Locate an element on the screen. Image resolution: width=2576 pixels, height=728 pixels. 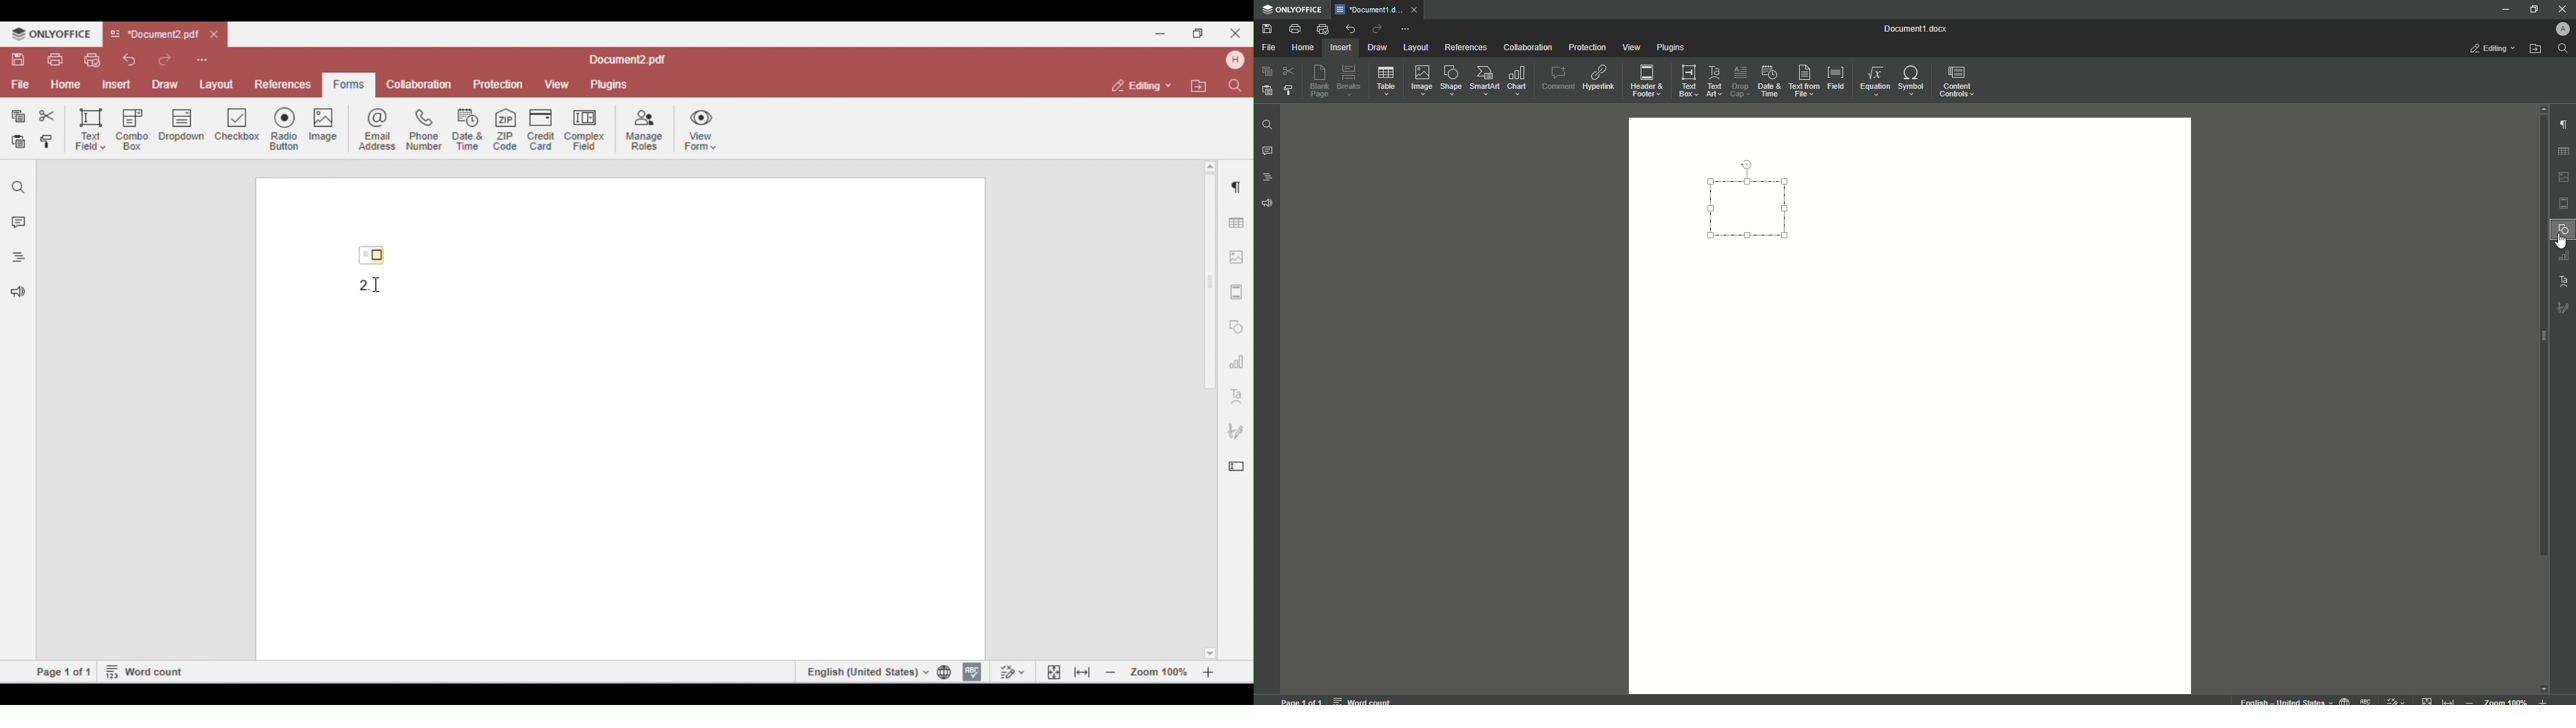
ONLYOFFICE is located at coordinates (1293, 10).